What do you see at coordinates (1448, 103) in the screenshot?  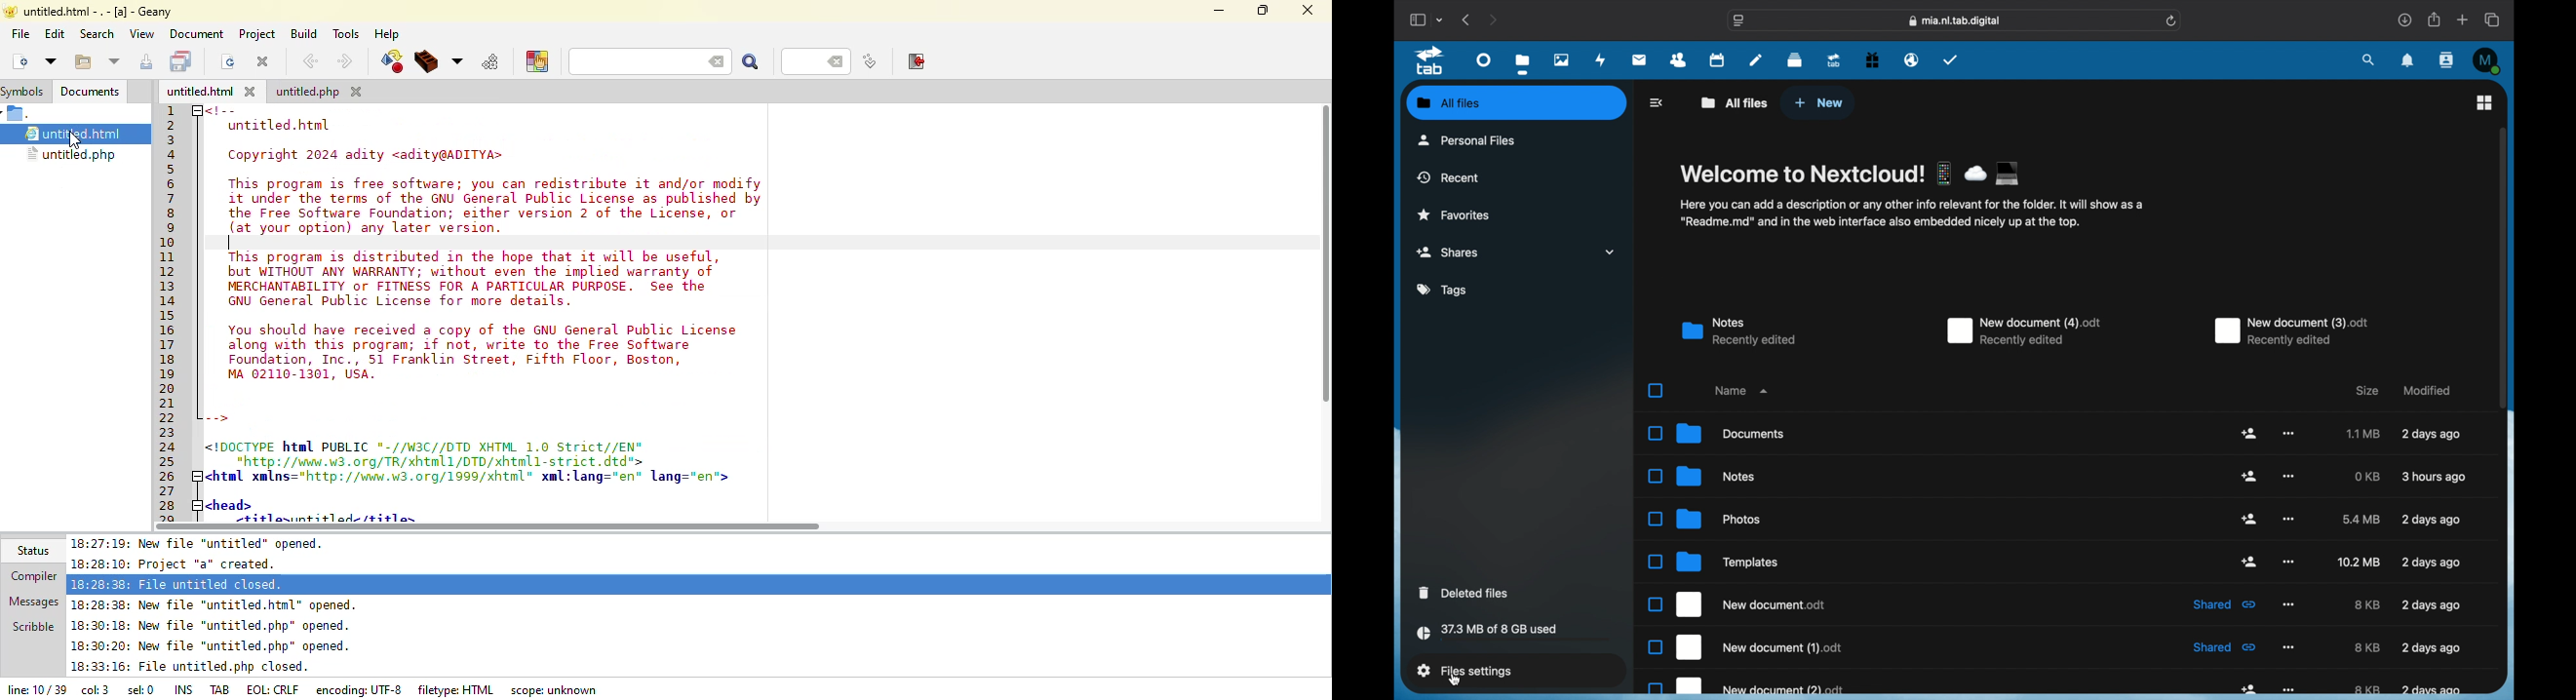 I see `all fiels` at bounding box center [1448, 103].